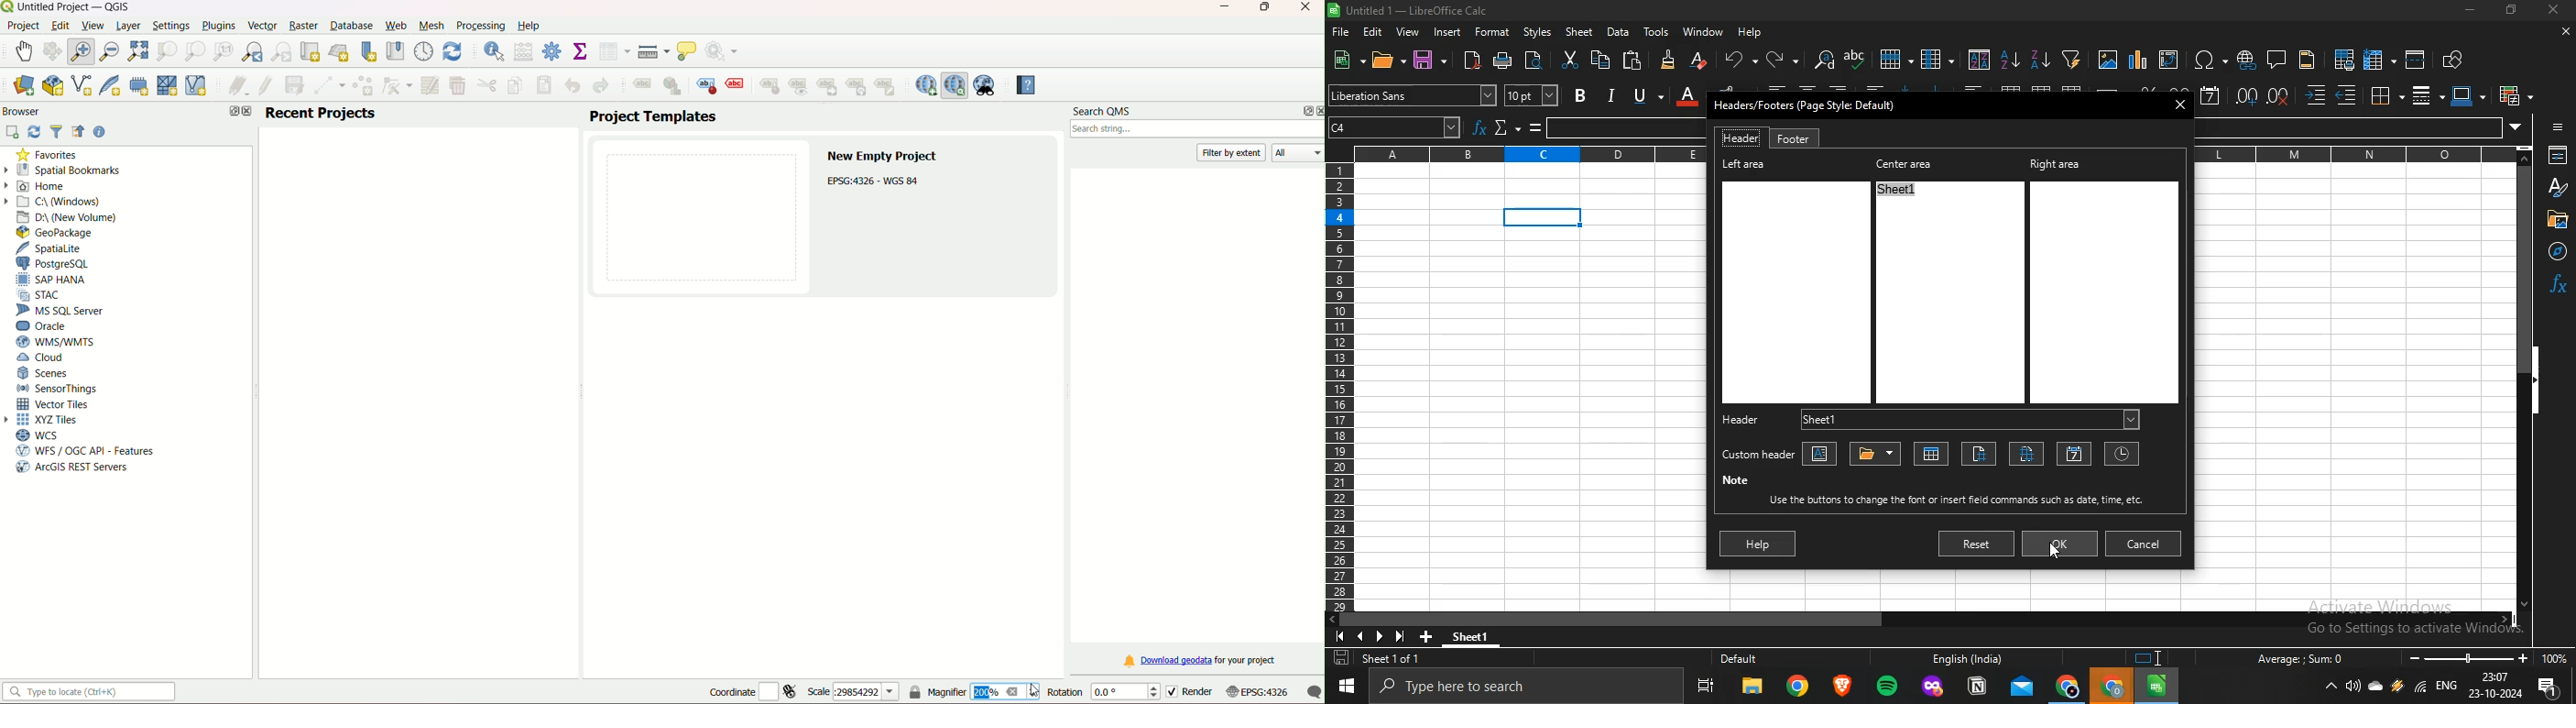 Image resolution: width=2576 pixels, height=728 pixels. Describe the element at coordinates (1707, 689) in the screenshot. I see `task view` at that location.